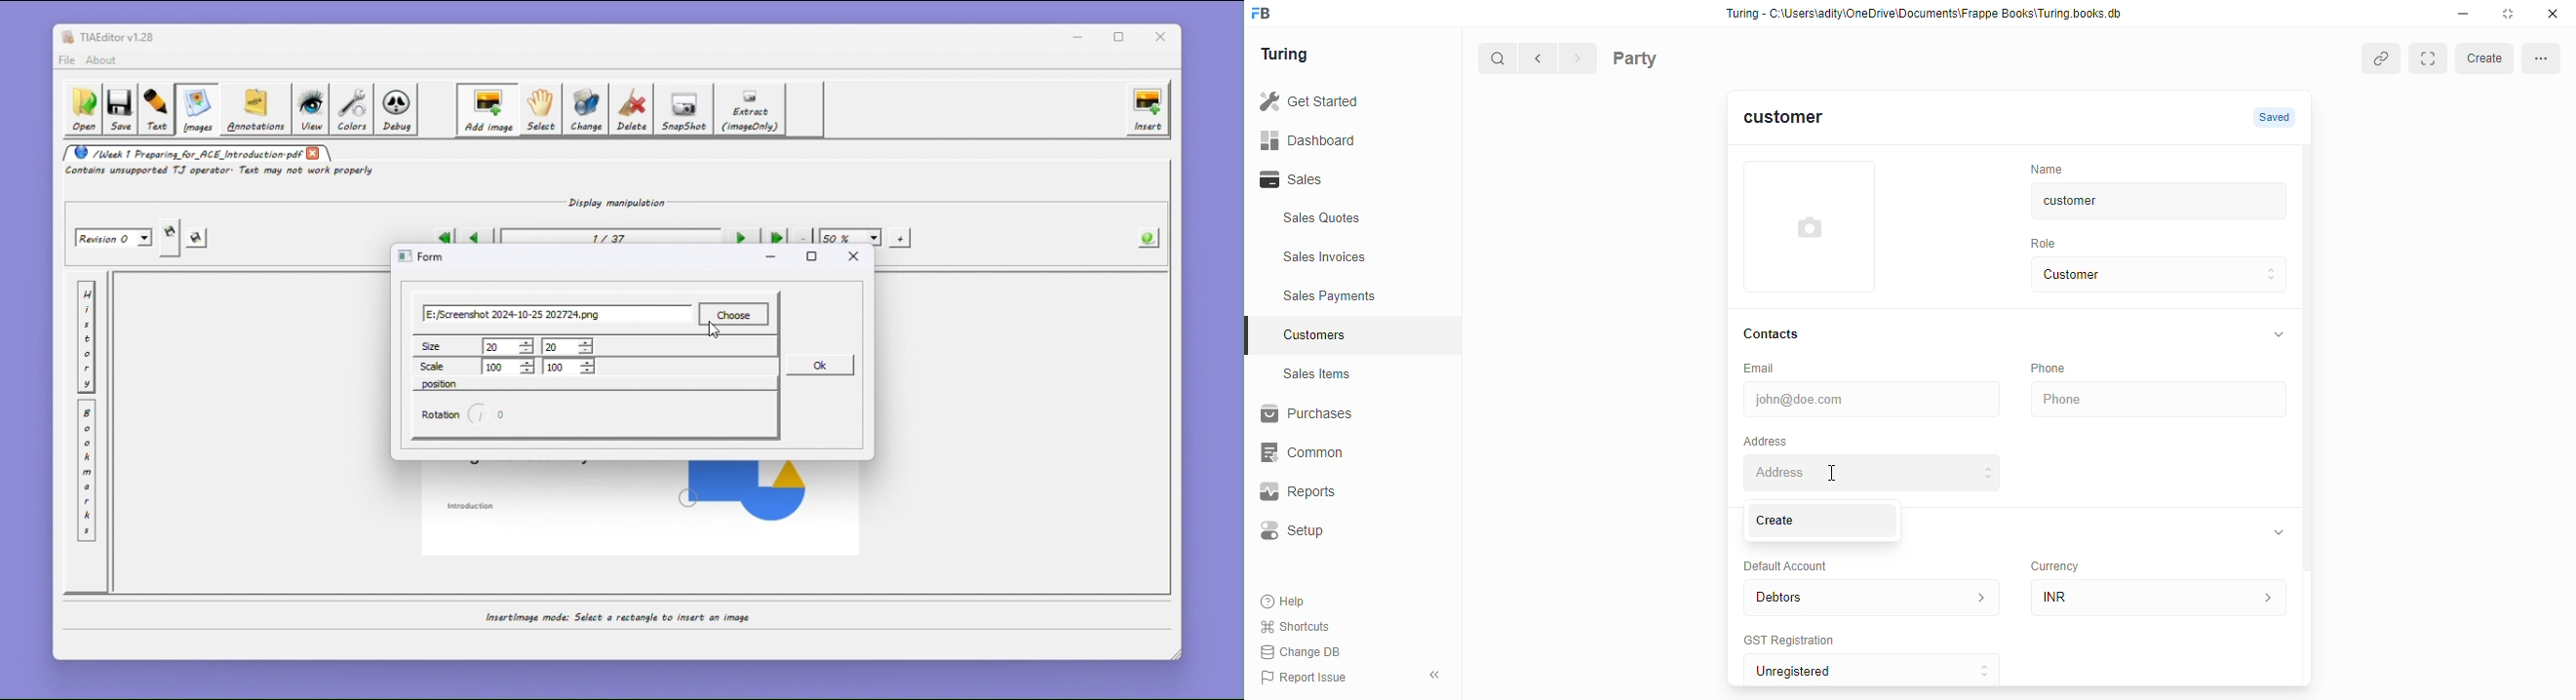 Image resolution: width=2576 pixels, height=700 pixels. I want to click on john@doe.com, so click(1869, 398).